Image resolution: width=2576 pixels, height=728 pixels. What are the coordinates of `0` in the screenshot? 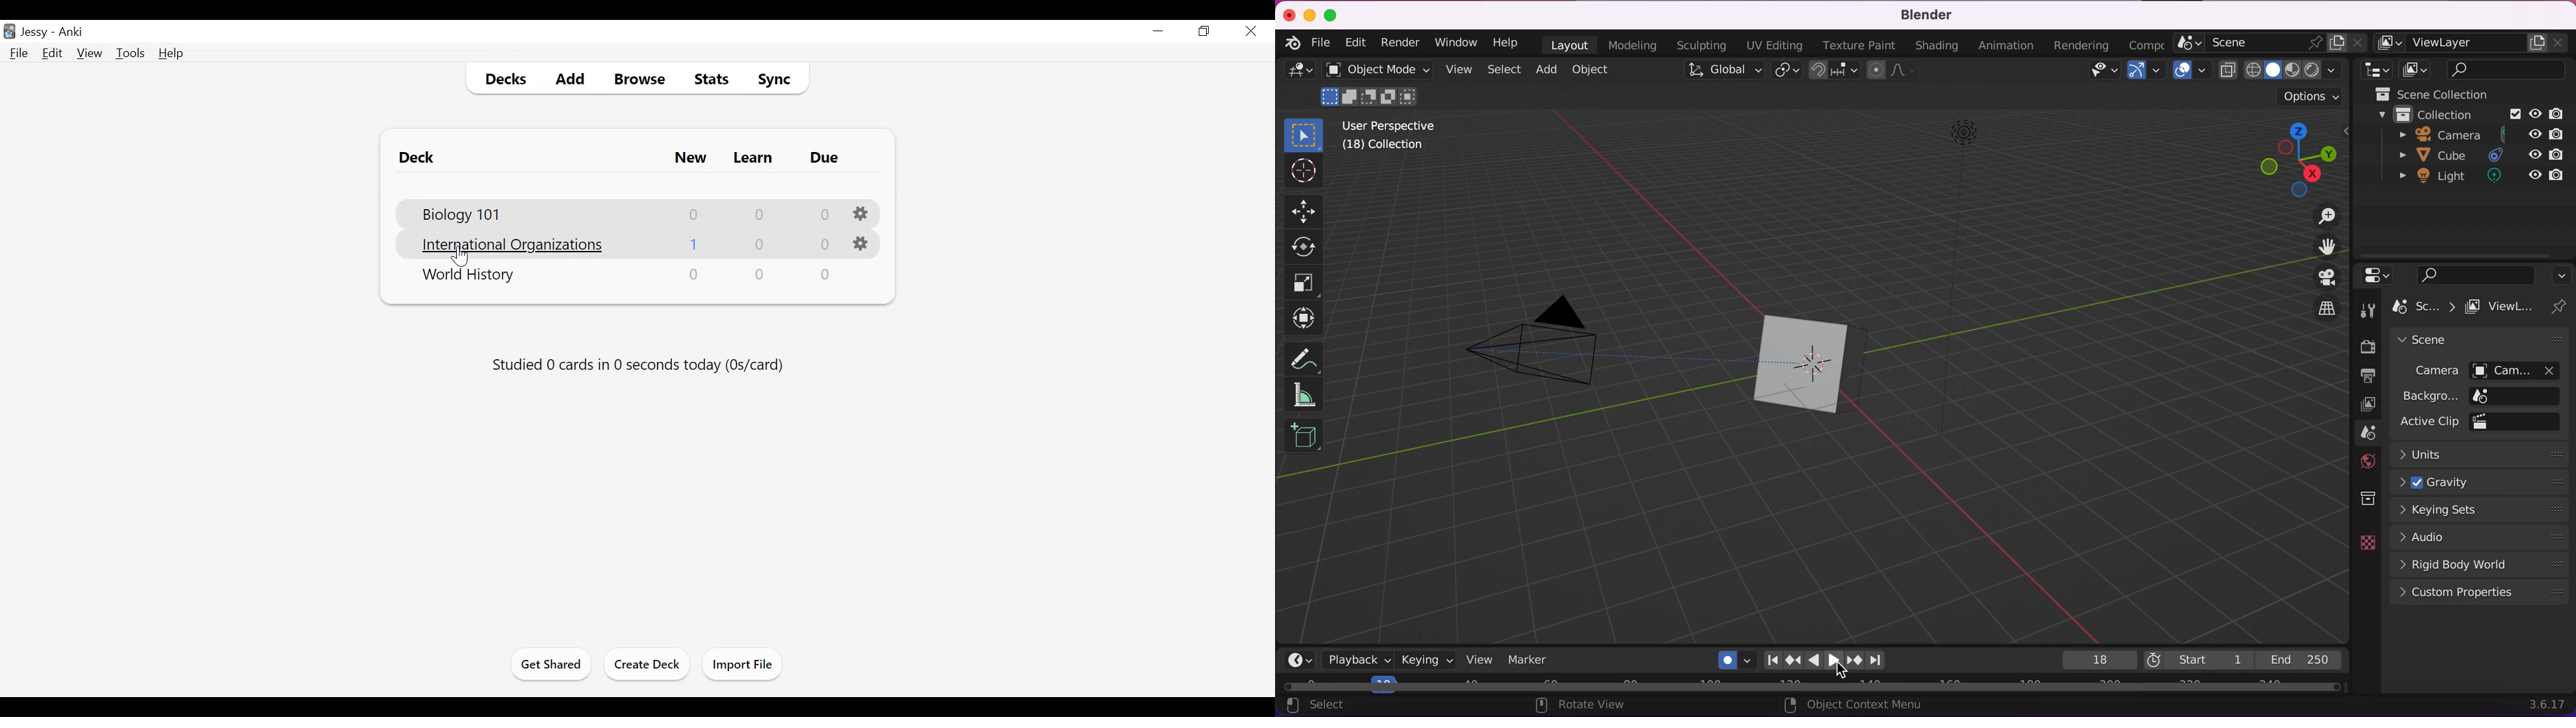 It's located at (825, 276).